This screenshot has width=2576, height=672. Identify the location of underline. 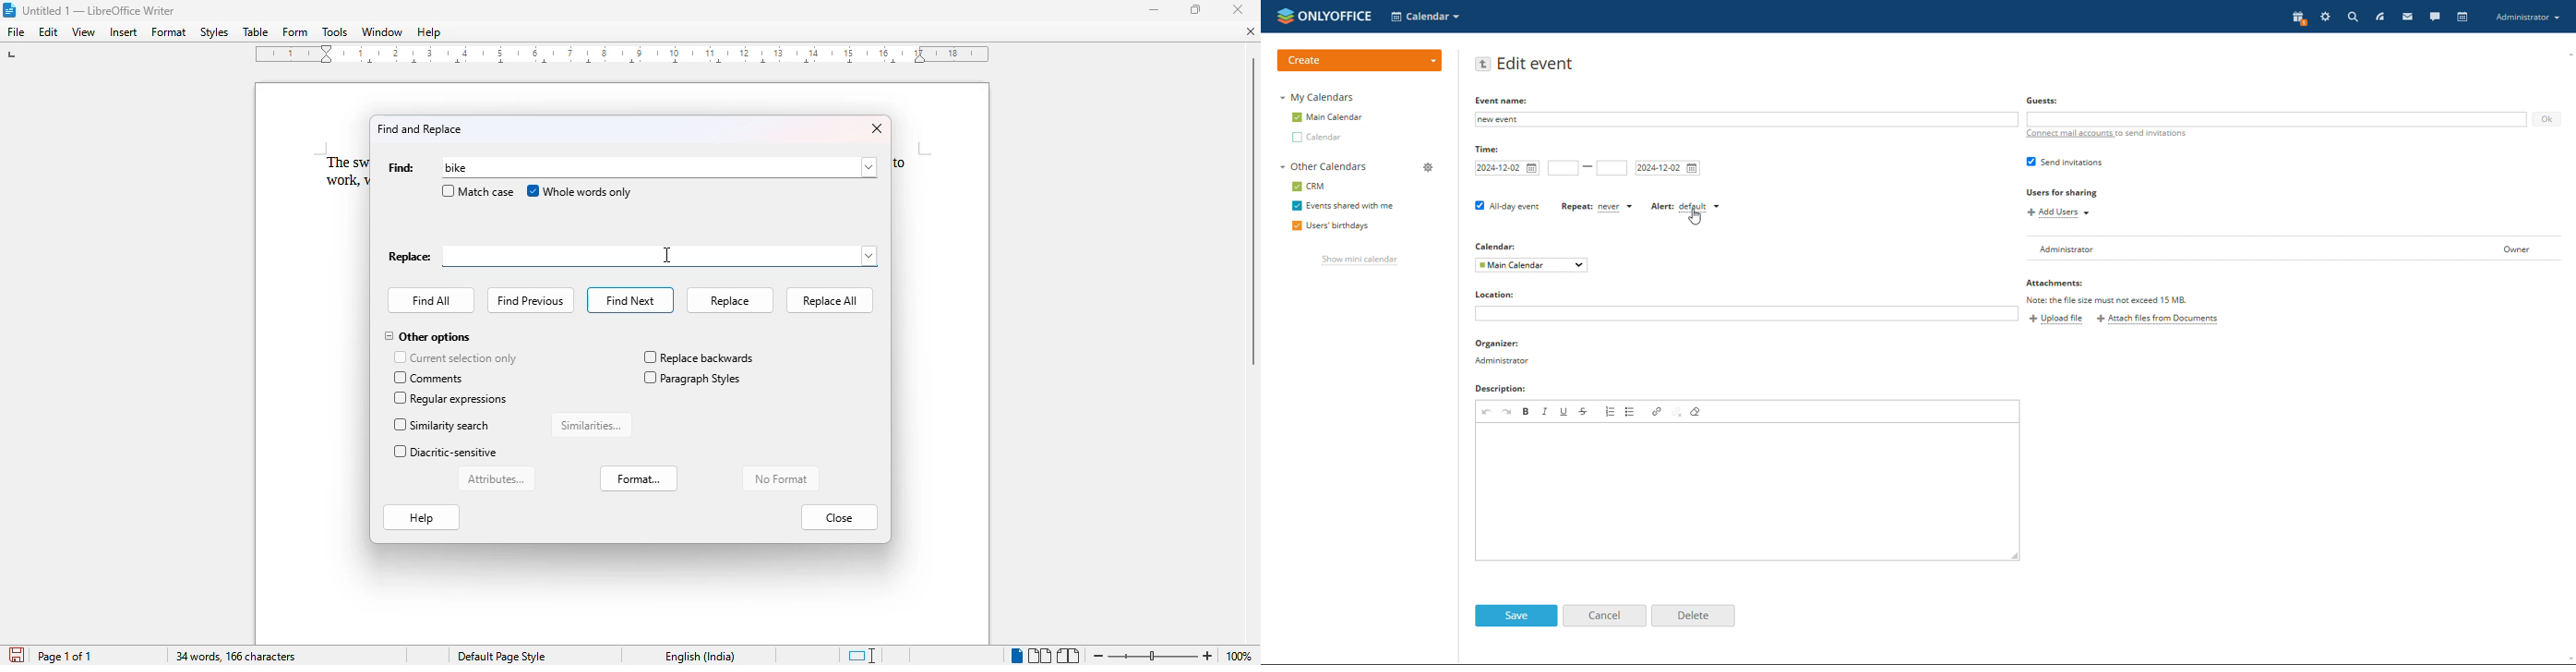
(1564, 411).